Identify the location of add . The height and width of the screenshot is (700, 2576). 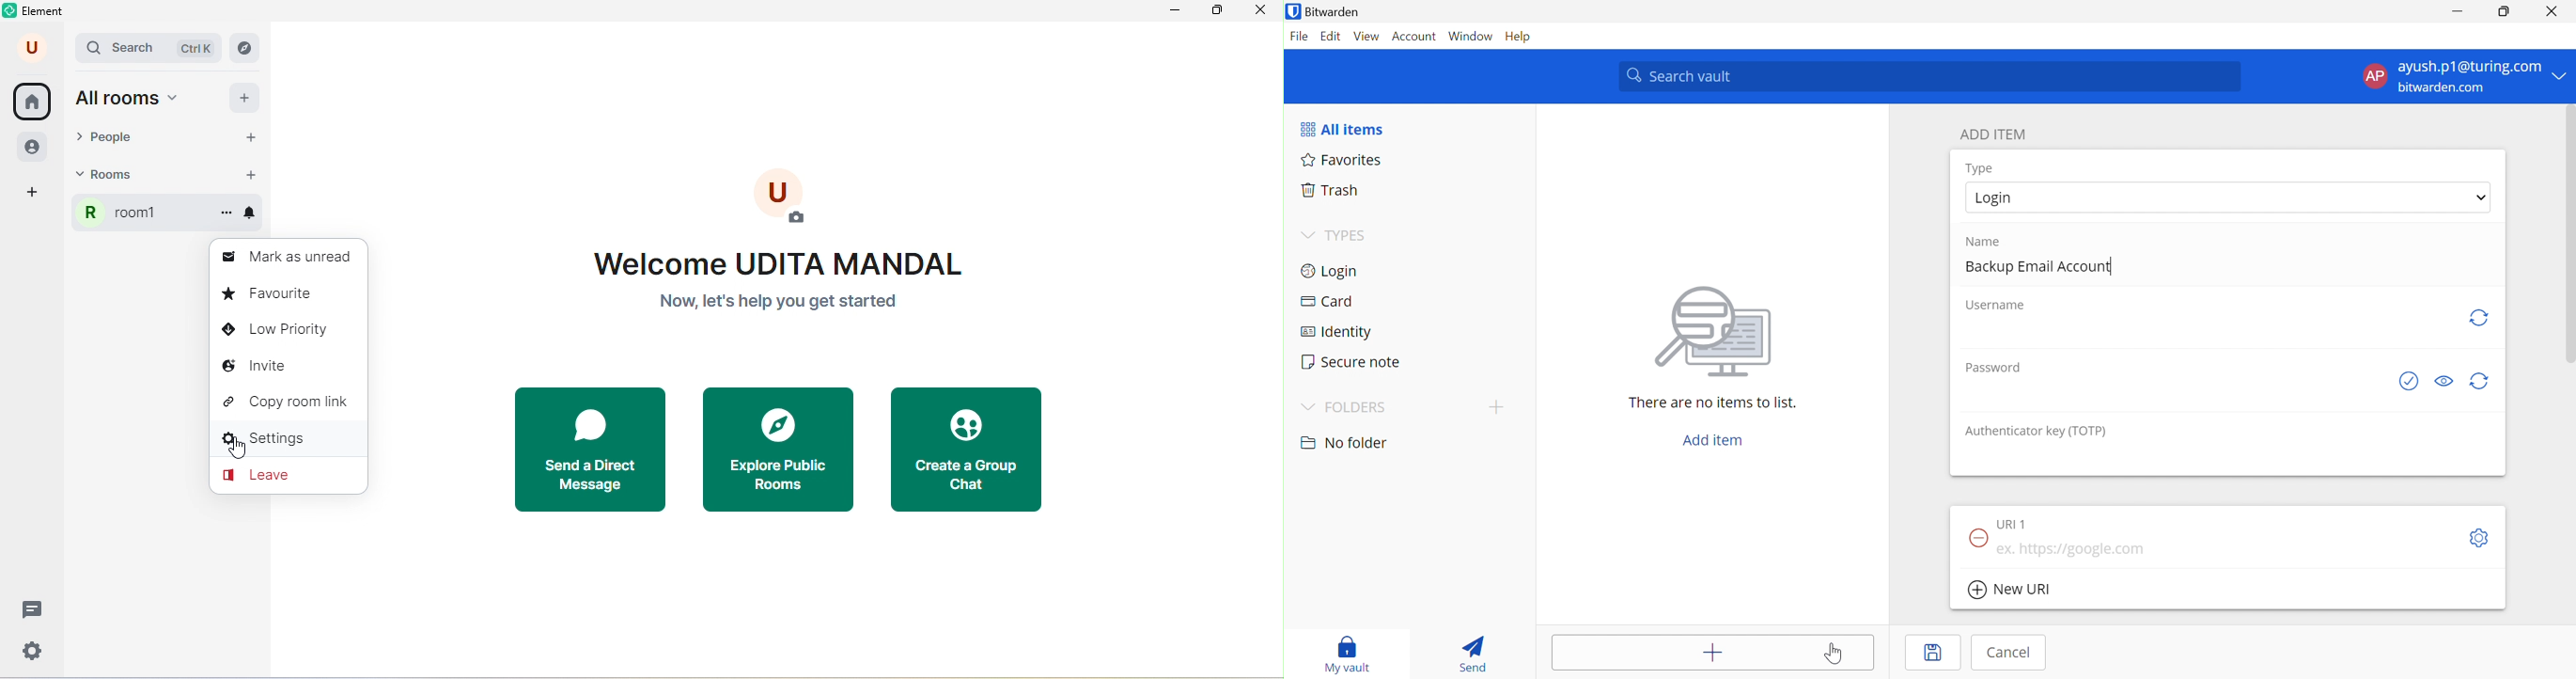
(244, 97).